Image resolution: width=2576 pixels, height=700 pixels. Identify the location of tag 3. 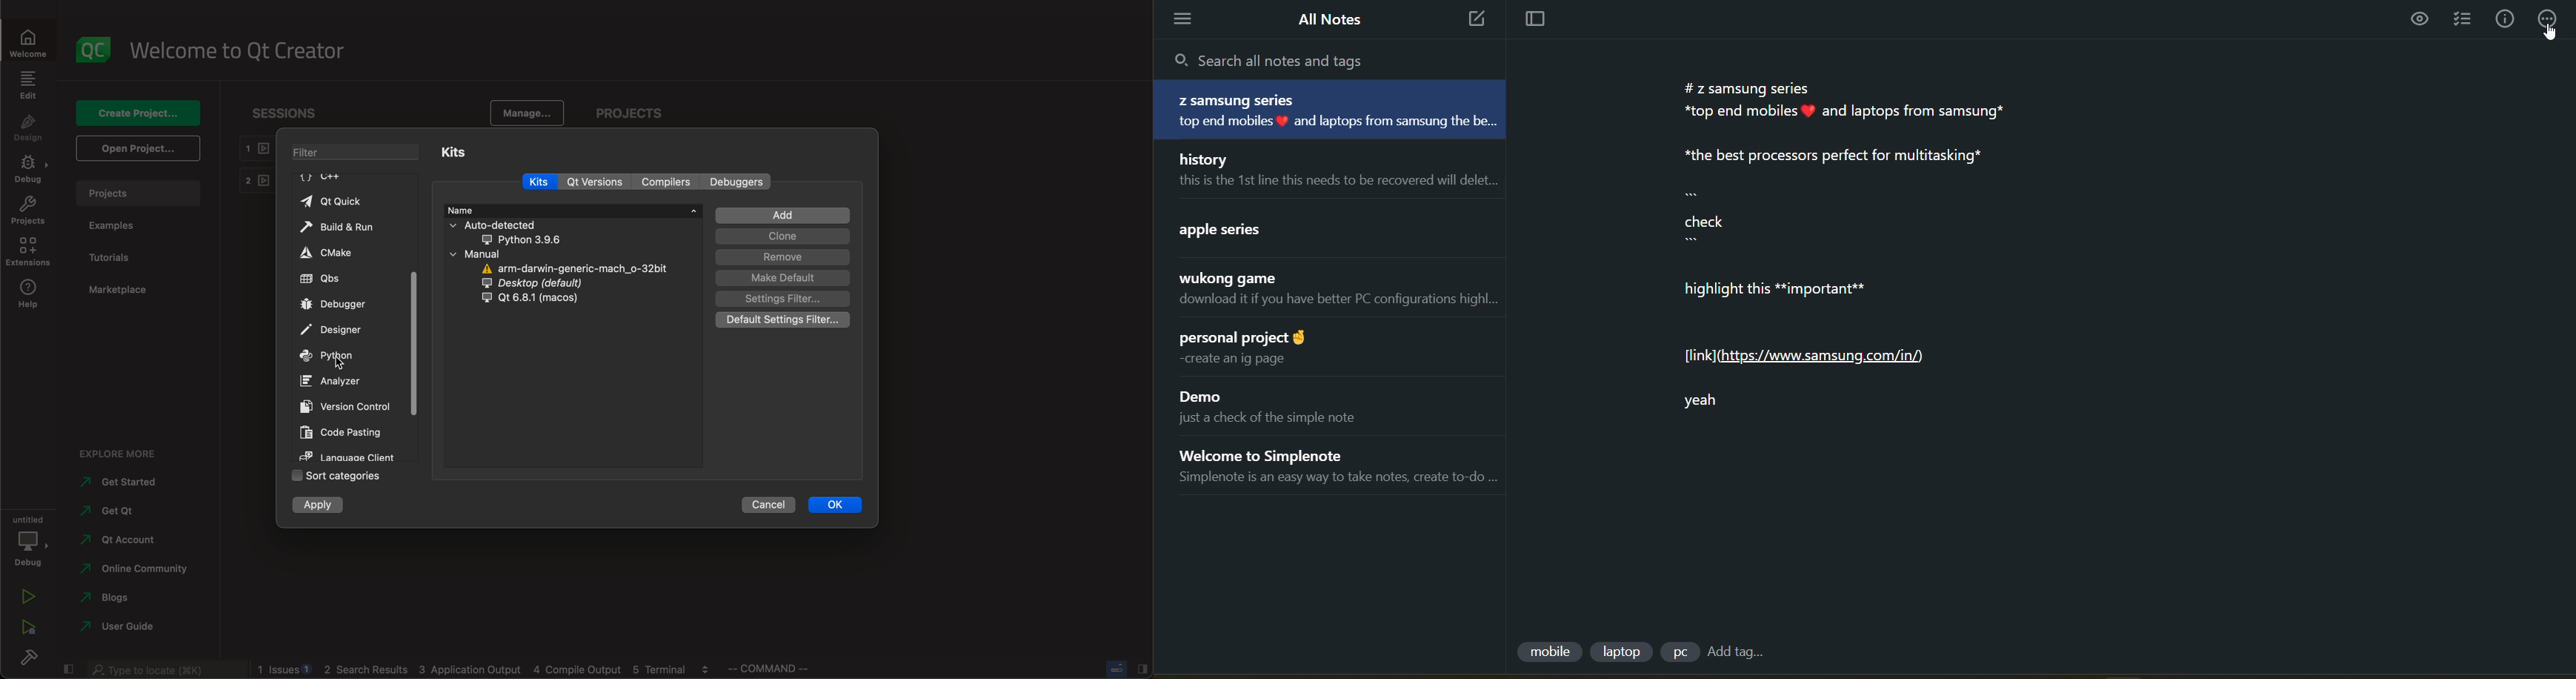
(1679, 652).